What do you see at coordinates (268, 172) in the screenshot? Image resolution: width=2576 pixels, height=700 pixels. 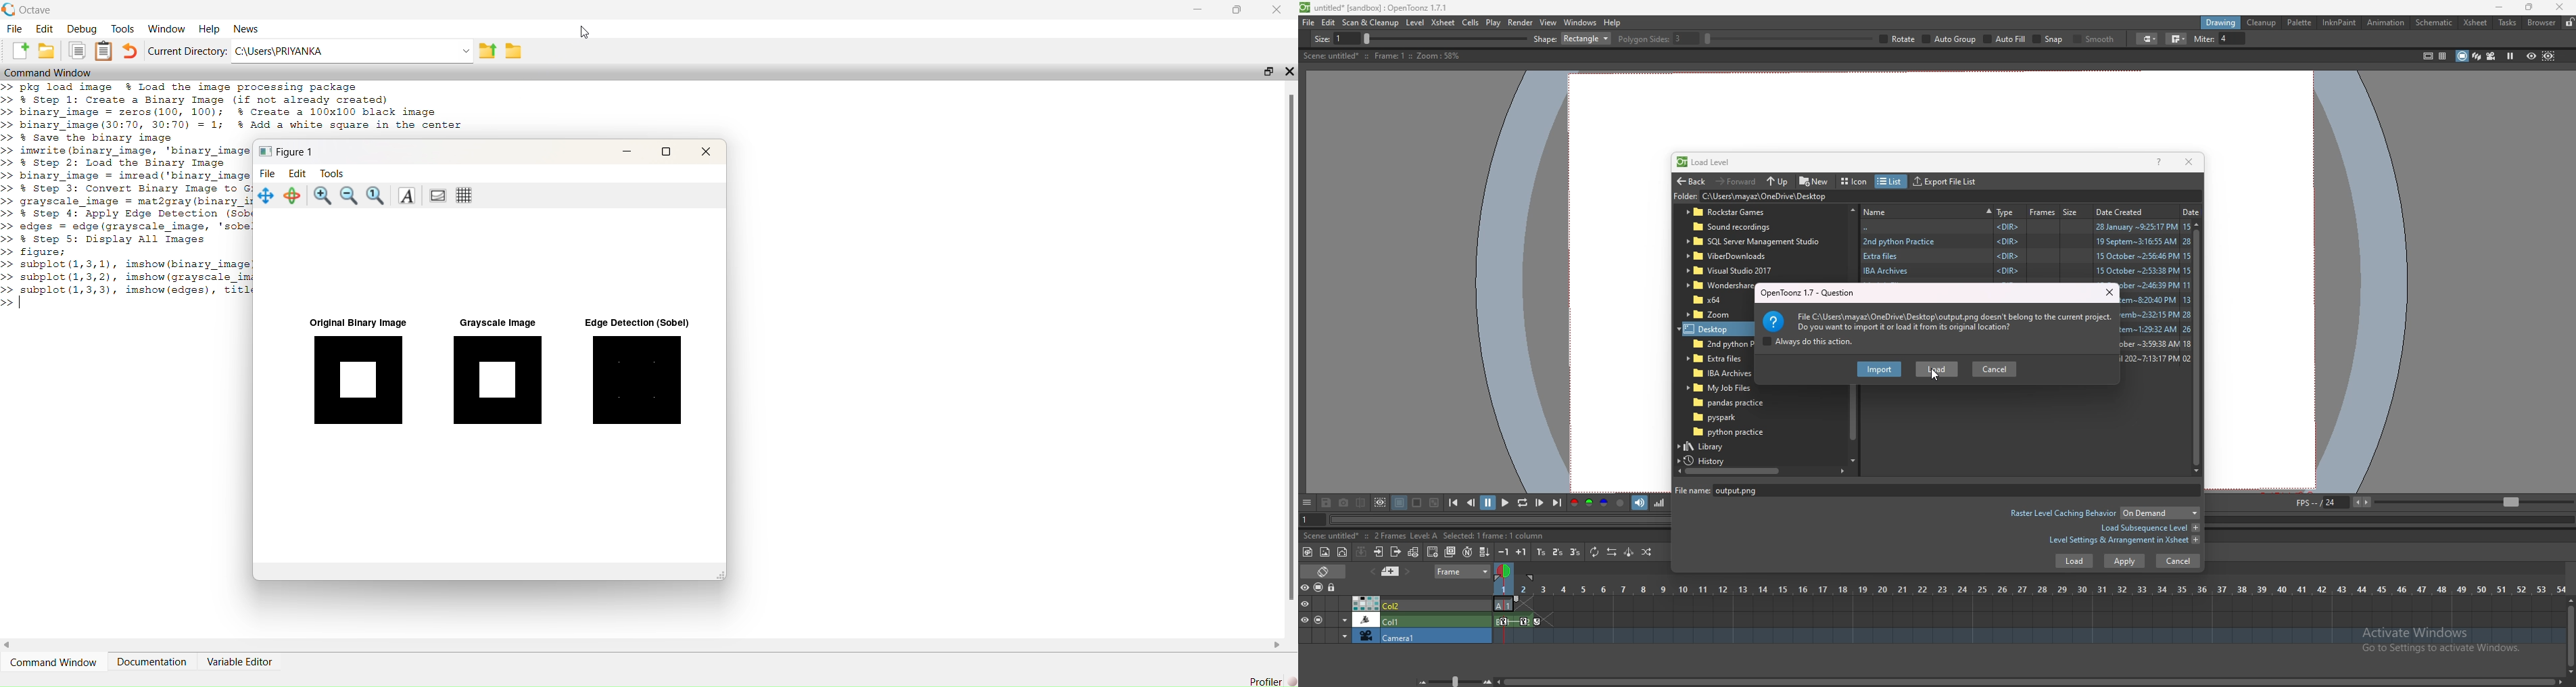 I see `file` at bounding box center [268, 172].